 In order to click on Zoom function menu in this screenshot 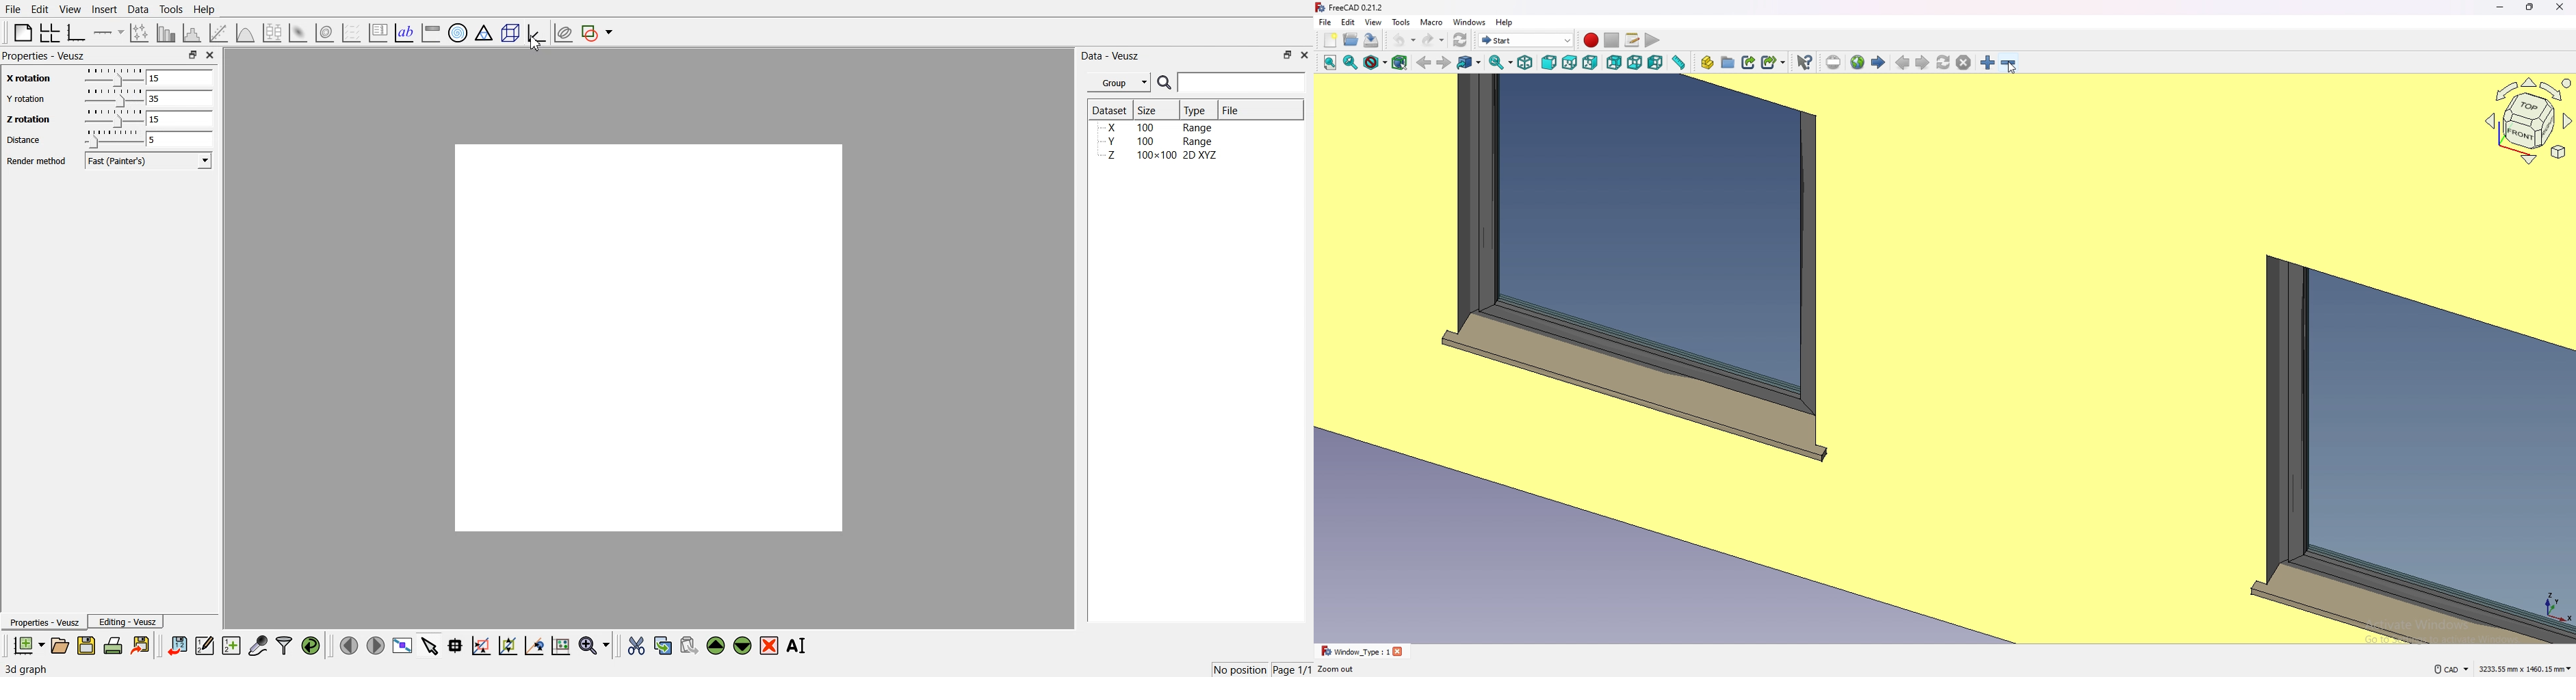, I will do `click(596, 645)`.